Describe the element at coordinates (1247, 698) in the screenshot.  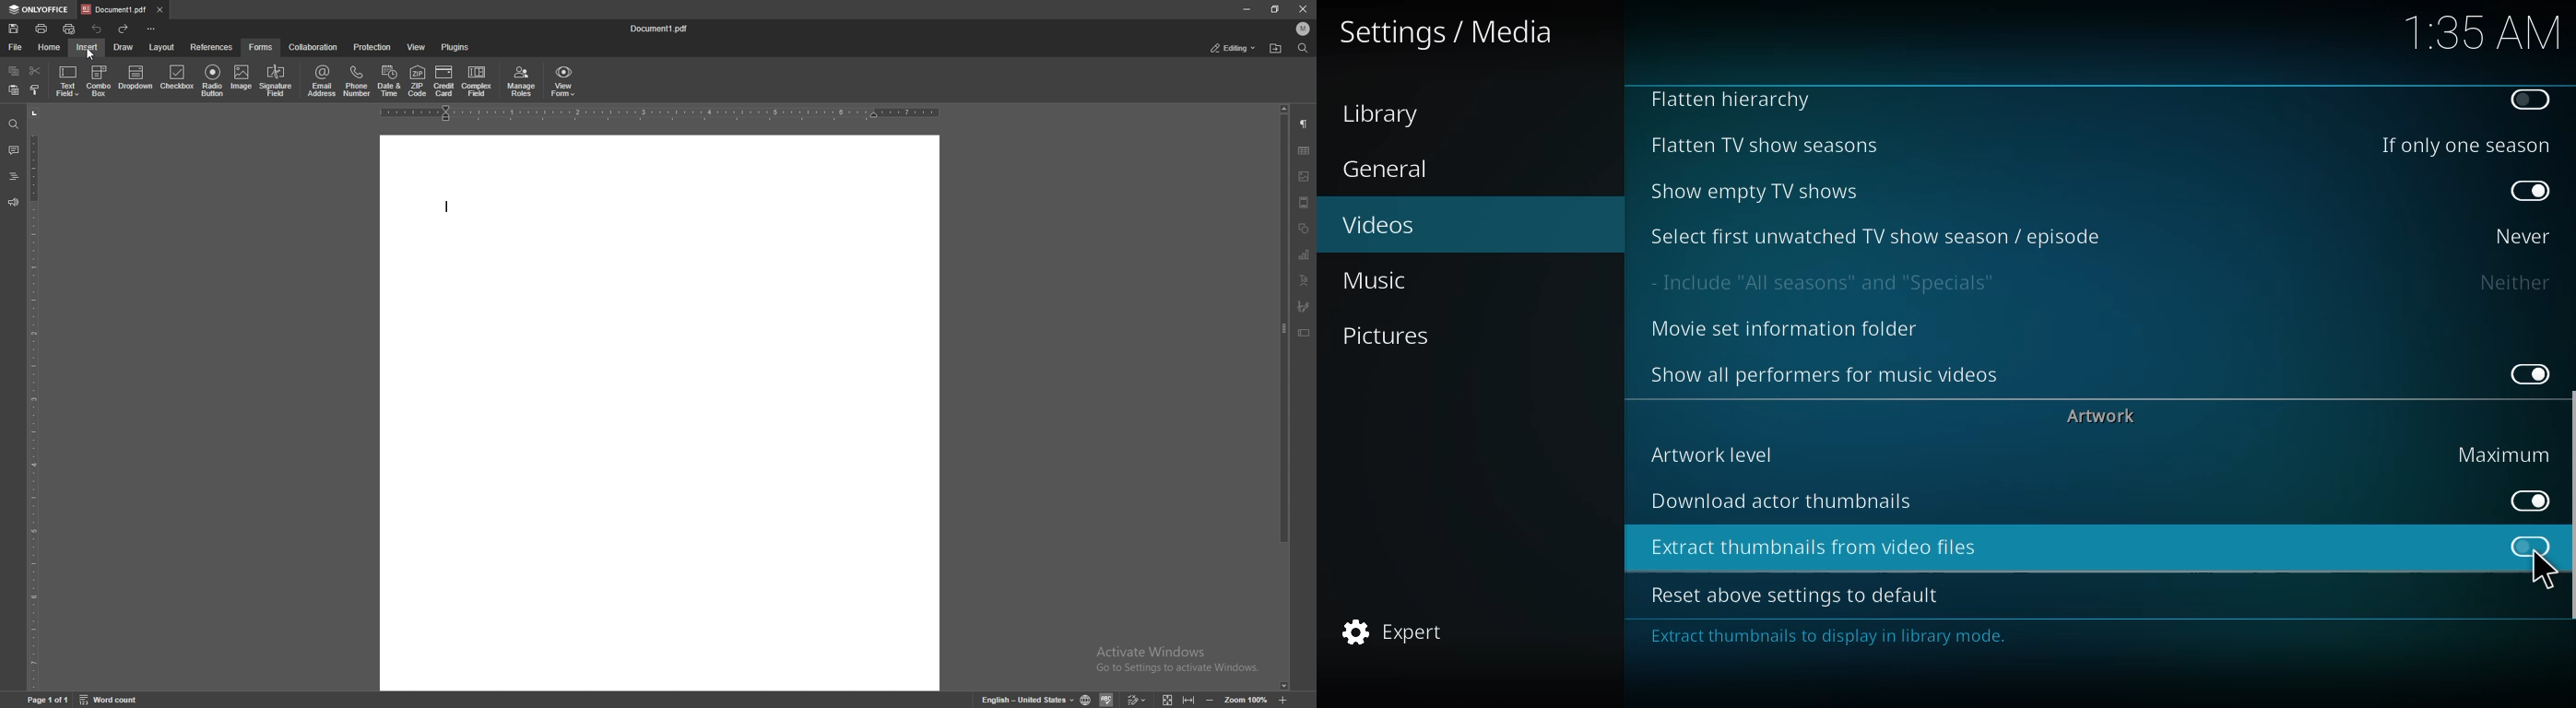
I see `zoom` at that location.